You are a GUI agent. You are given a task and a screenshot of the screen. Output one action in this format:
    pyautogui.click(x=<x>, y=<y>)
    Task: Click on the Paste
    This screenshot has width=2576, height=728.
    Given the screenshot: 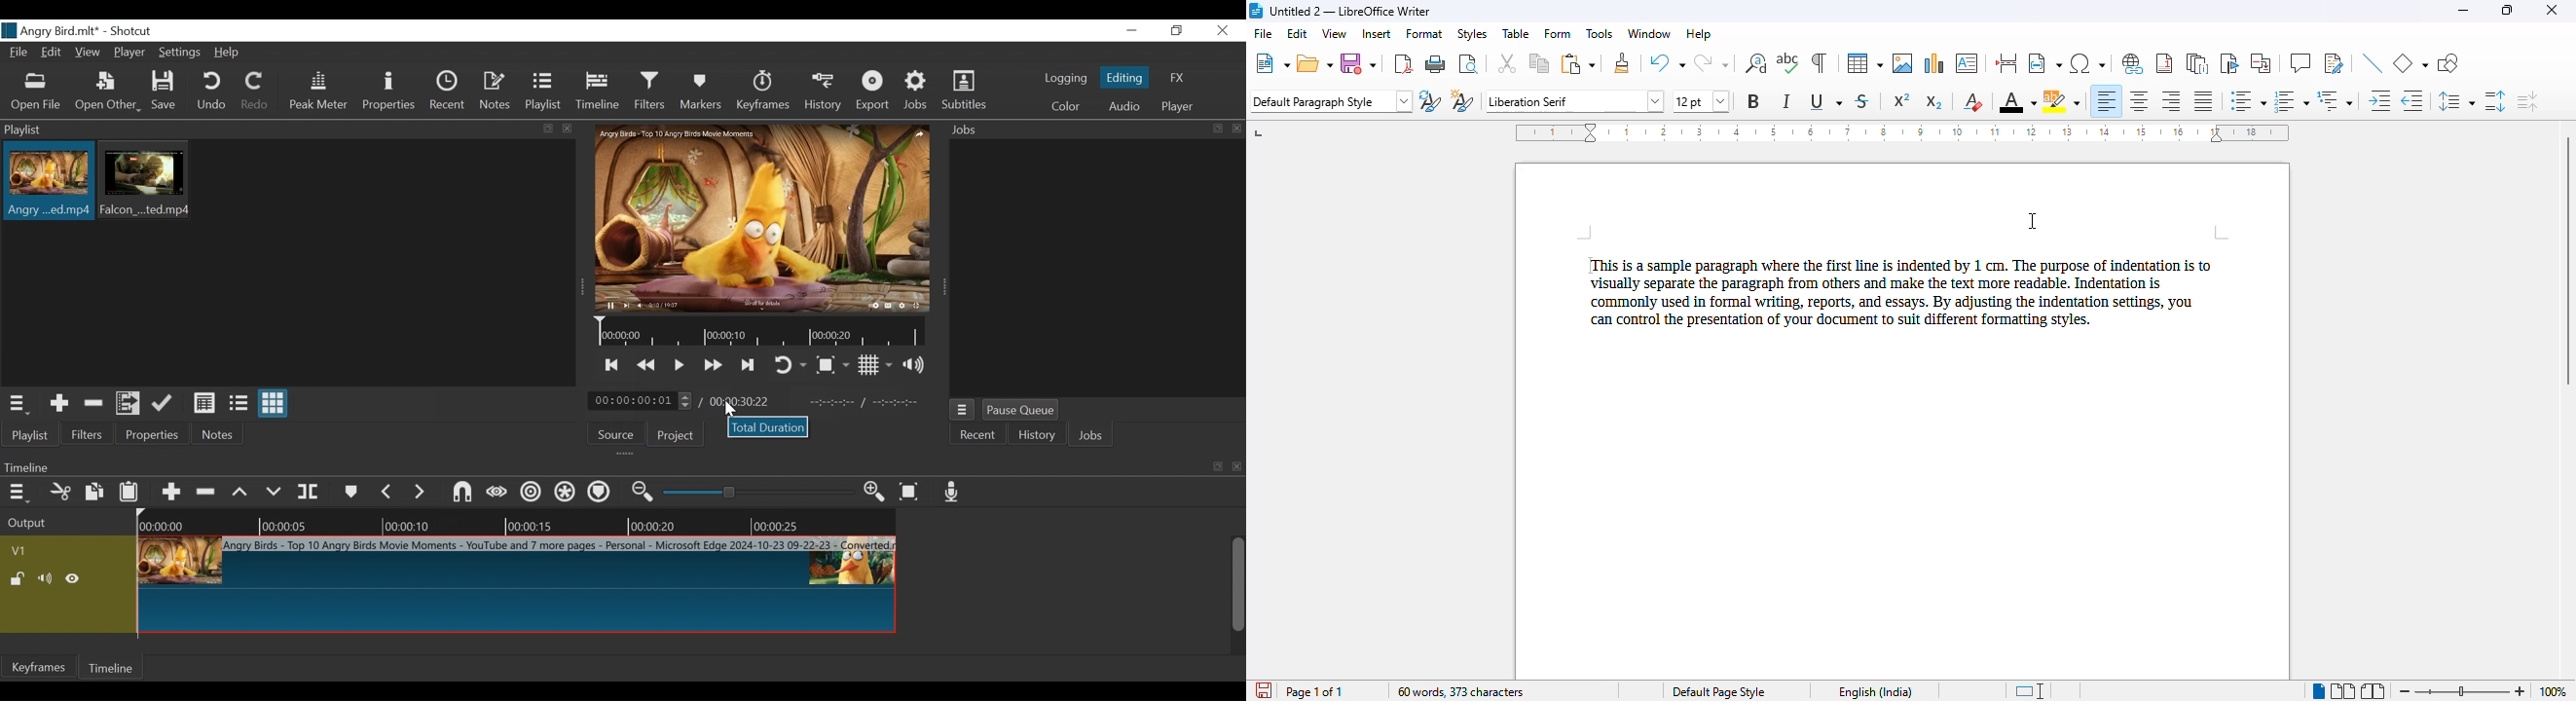 What is the action you would take?
    pyautogui.click(x=132, y=493)
    